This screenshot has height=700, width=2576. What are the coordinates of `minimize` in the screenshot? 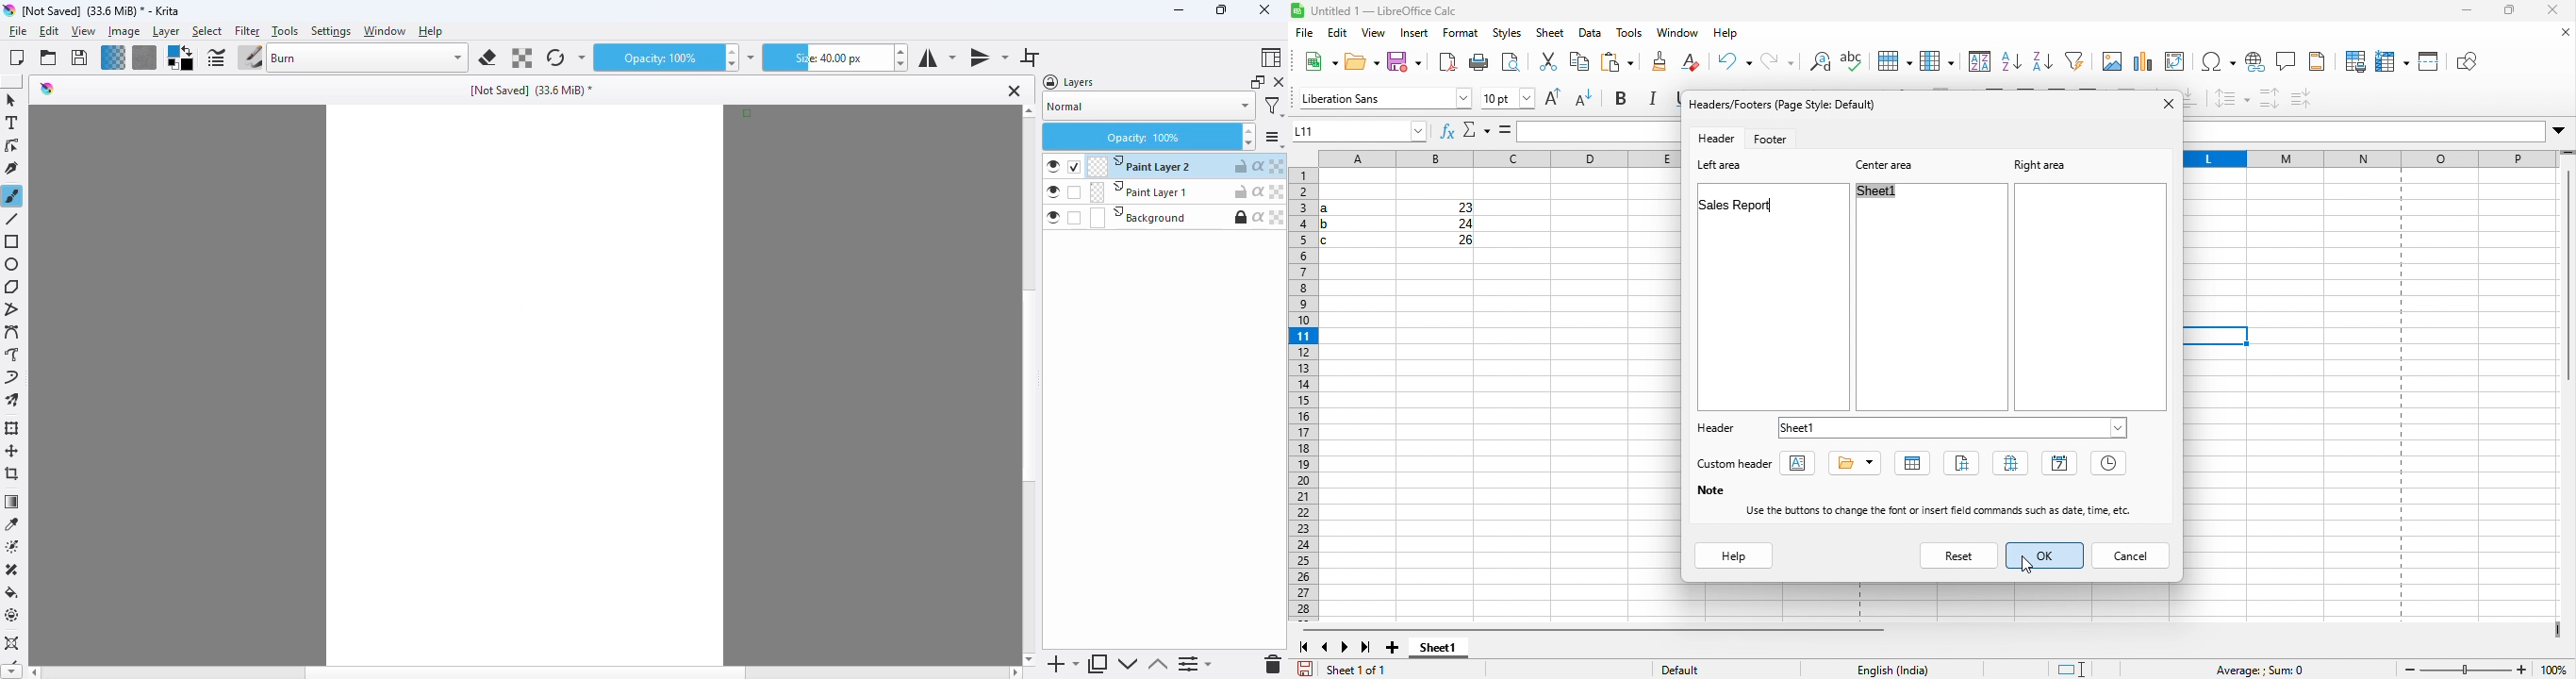 It's located at (1179, 9).